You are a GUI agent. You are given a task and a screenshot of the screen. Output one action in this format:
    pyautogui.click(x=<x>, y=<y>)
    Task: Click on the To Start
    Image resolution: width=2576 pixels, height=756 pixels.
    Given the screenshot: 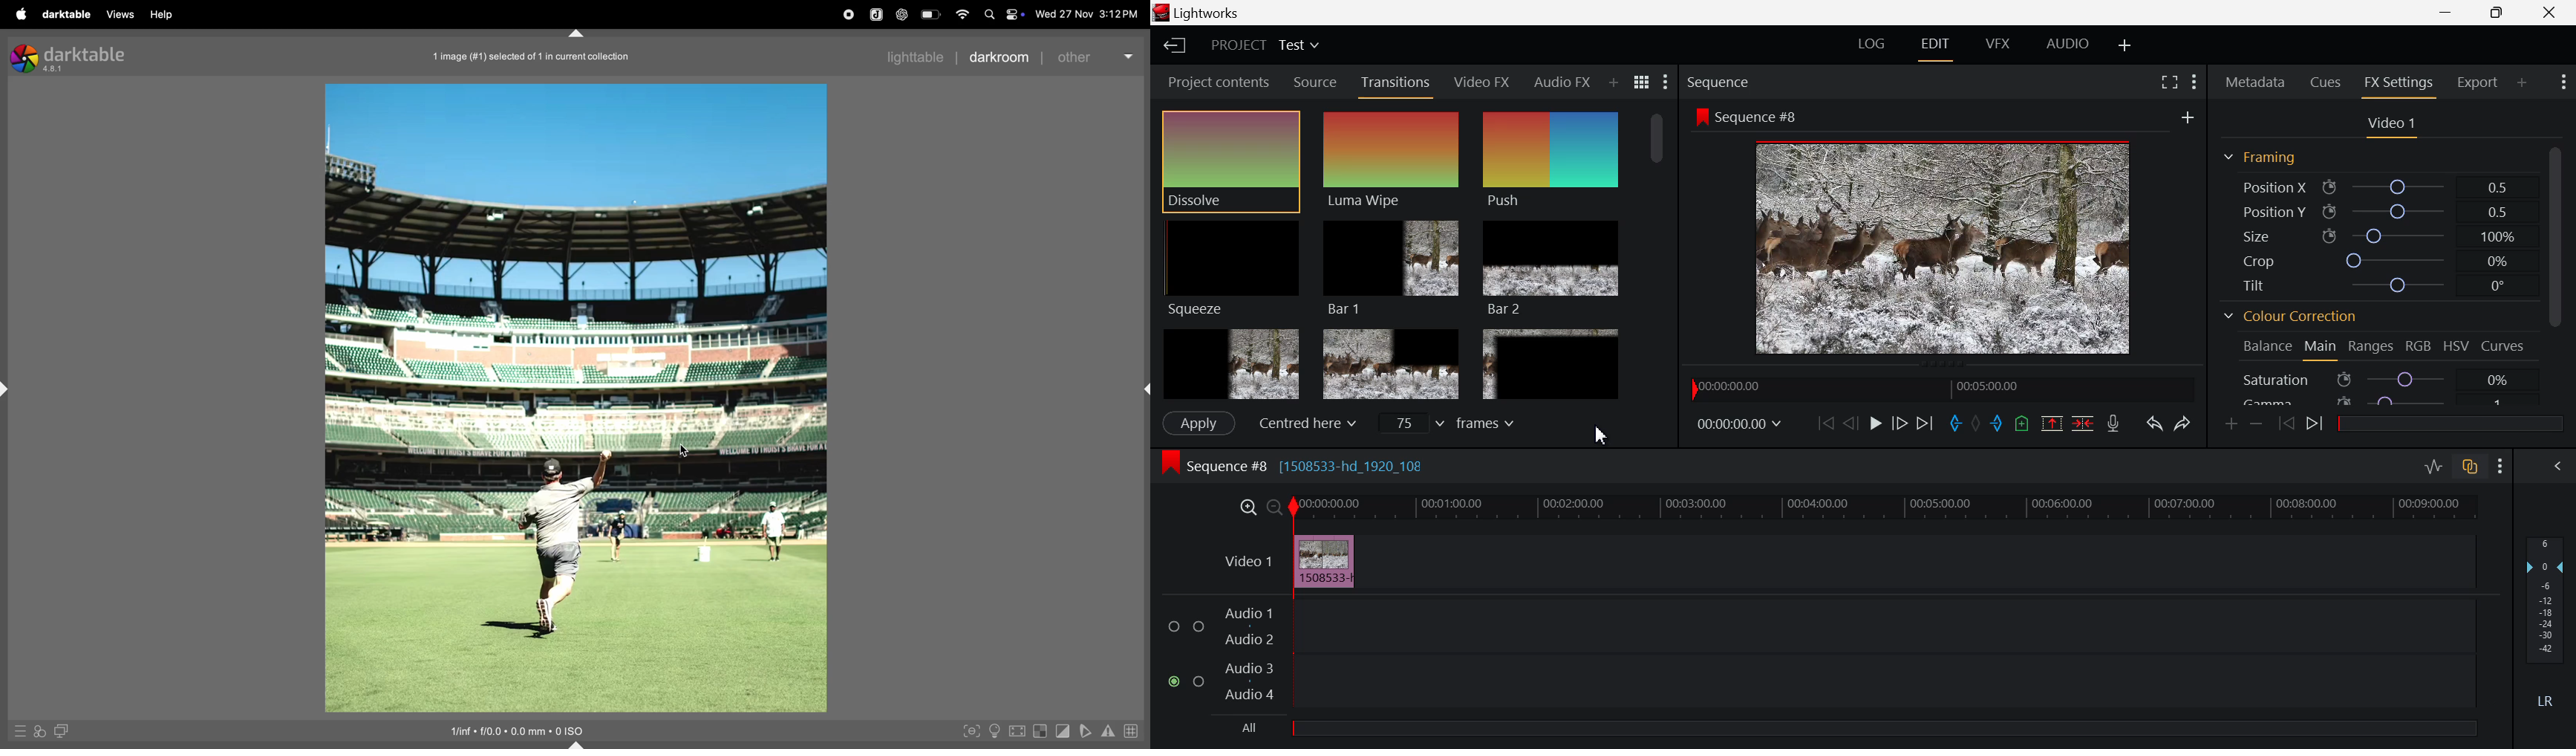 What is the action you would take?
    pyautogui.click(x=1824, y=424)
    